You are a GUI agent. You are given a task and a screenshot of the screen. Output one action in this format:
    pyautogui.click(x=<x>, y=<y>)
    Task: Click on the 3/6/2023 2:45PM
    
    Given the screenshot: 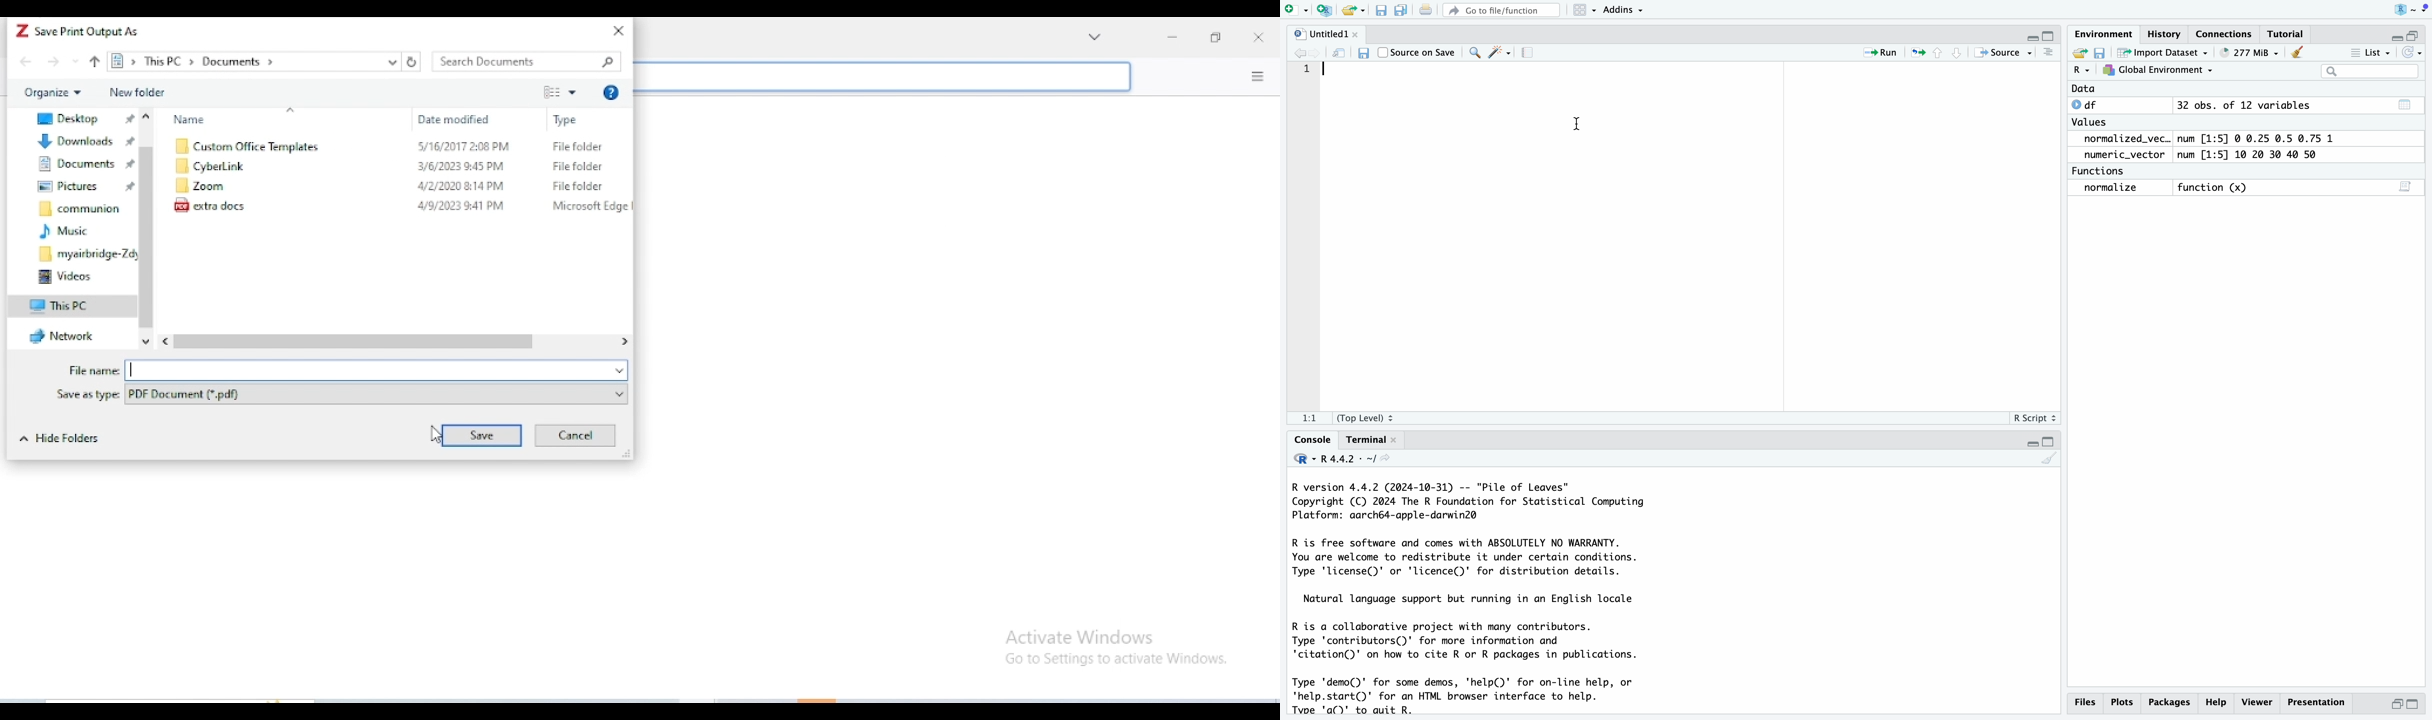 What is the action you would take?
    pyautogui.click(x=462, y=166)
    